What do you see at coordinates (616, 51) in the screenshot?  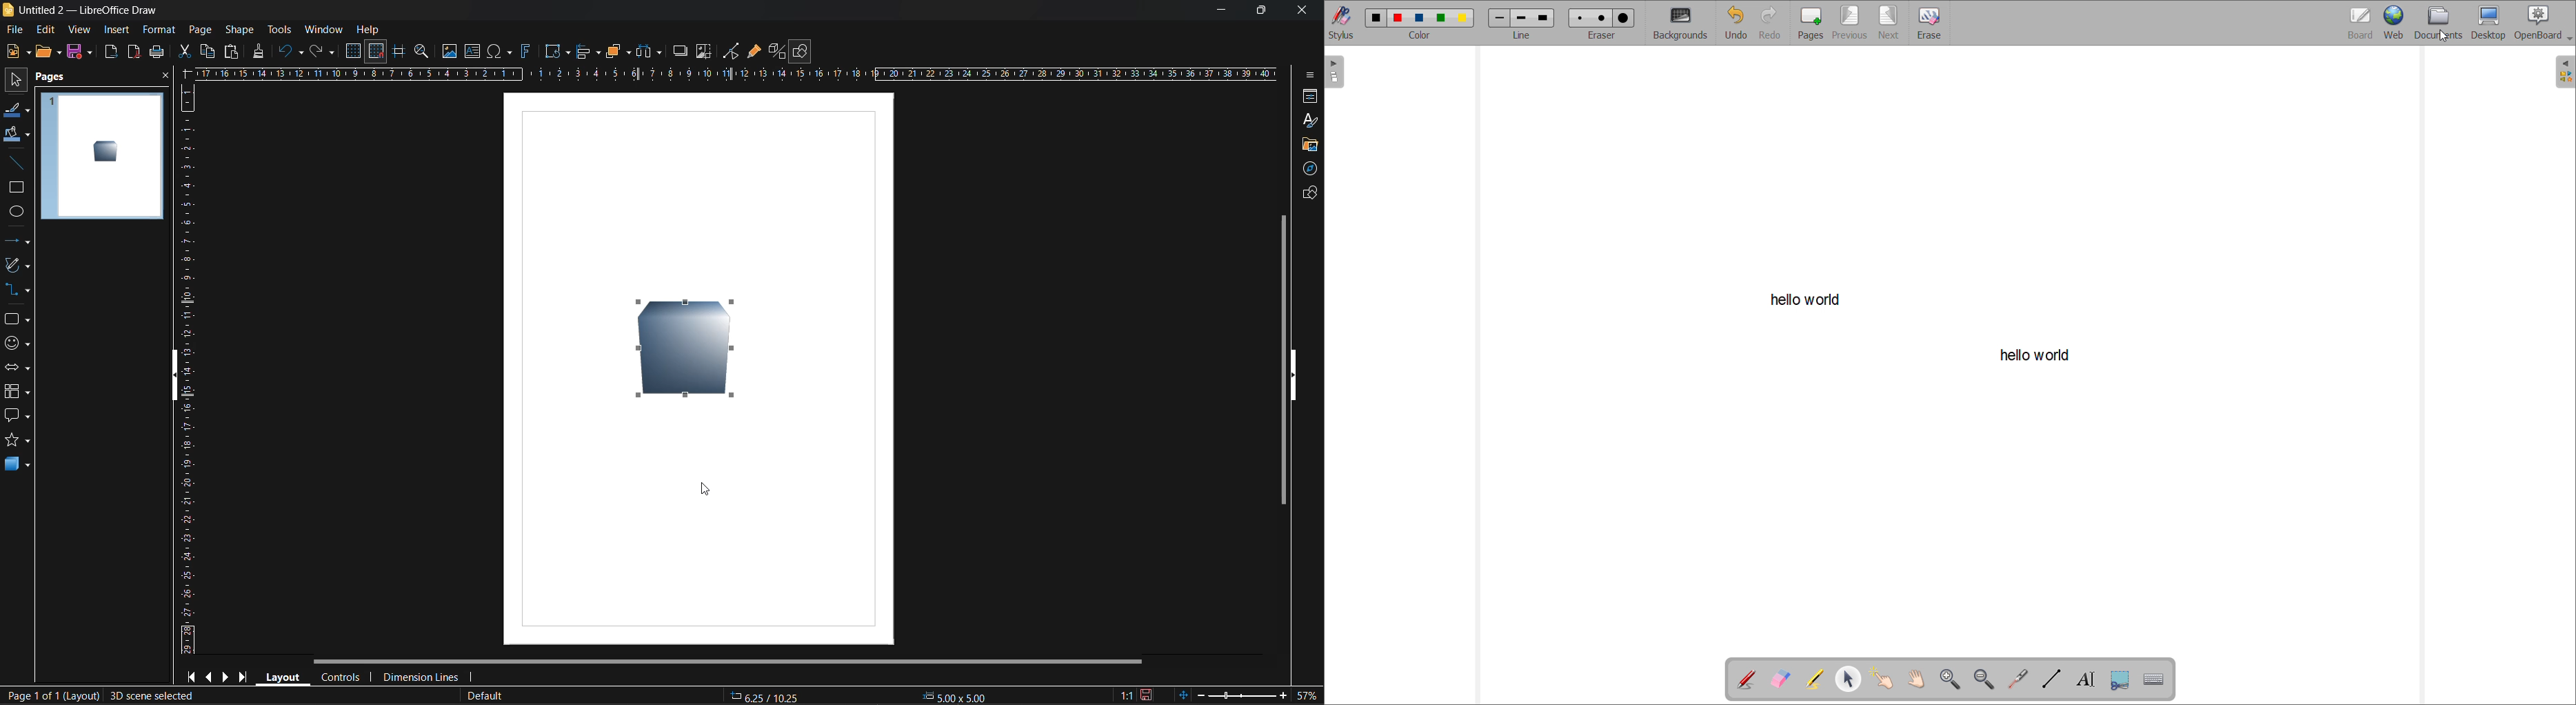 I see `arrange` at bounding box center [616, 51].